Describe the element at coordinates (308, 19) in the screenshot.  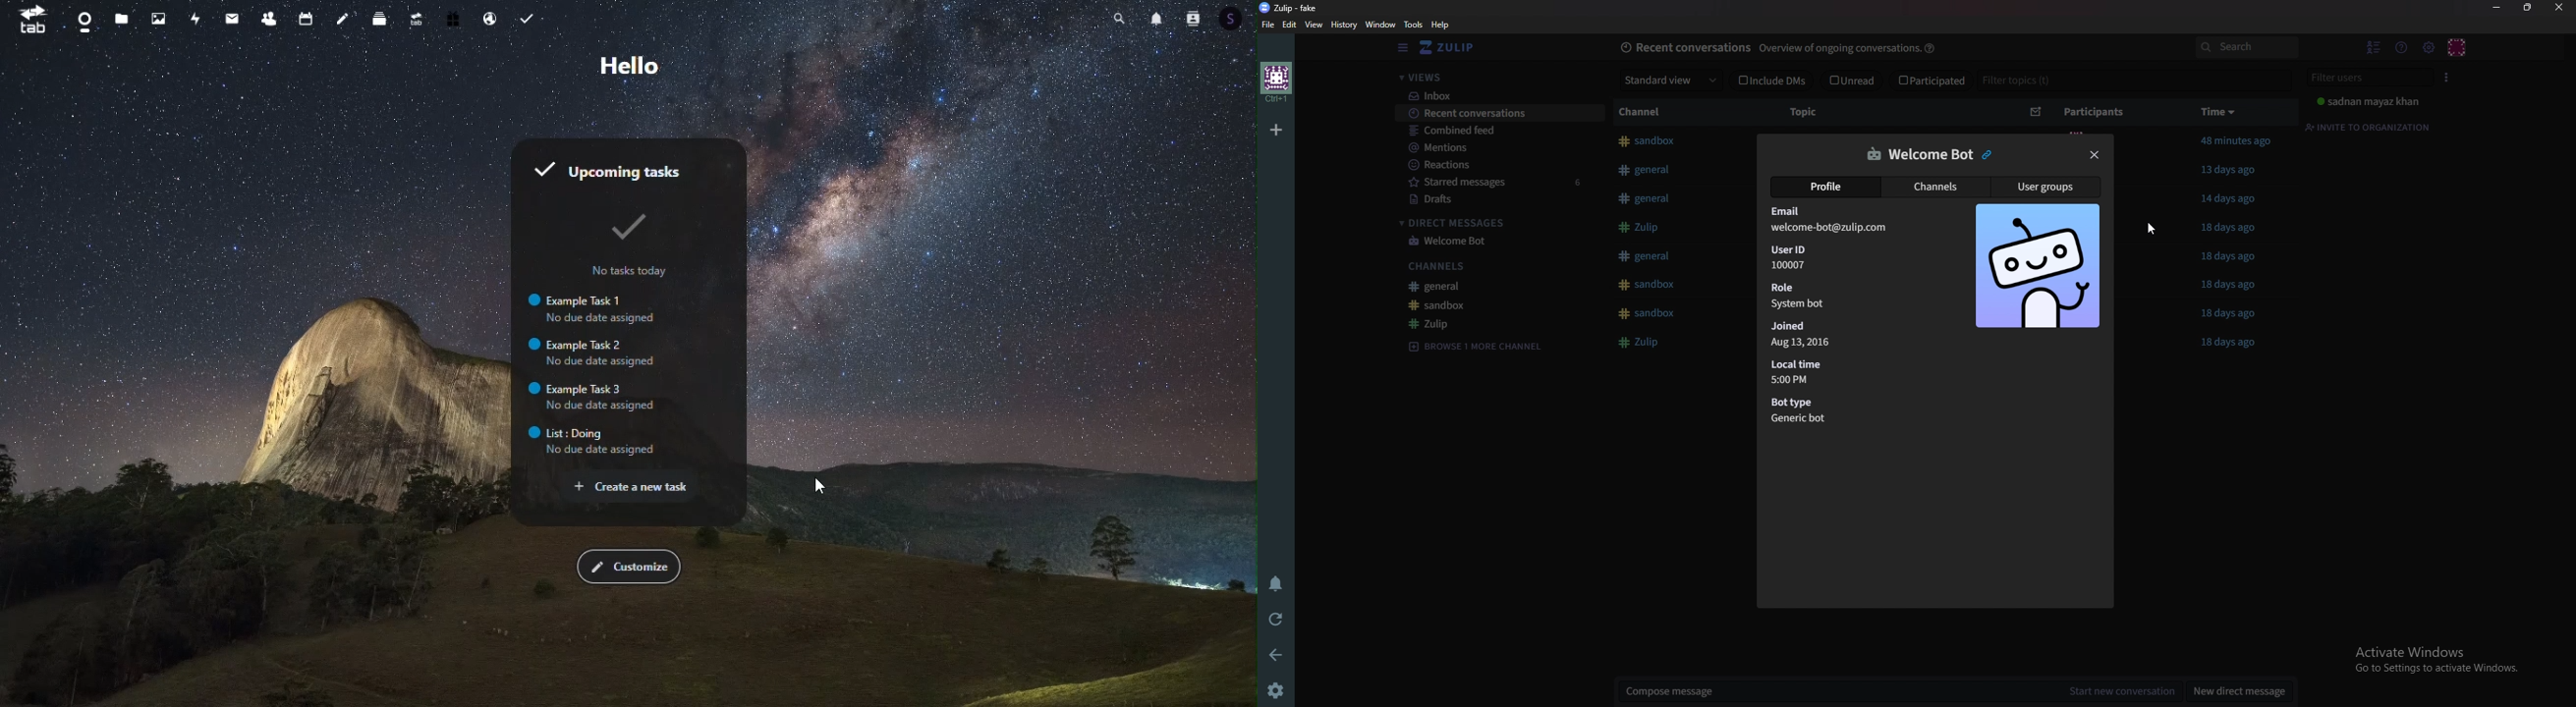
I see `calendar` at that location.